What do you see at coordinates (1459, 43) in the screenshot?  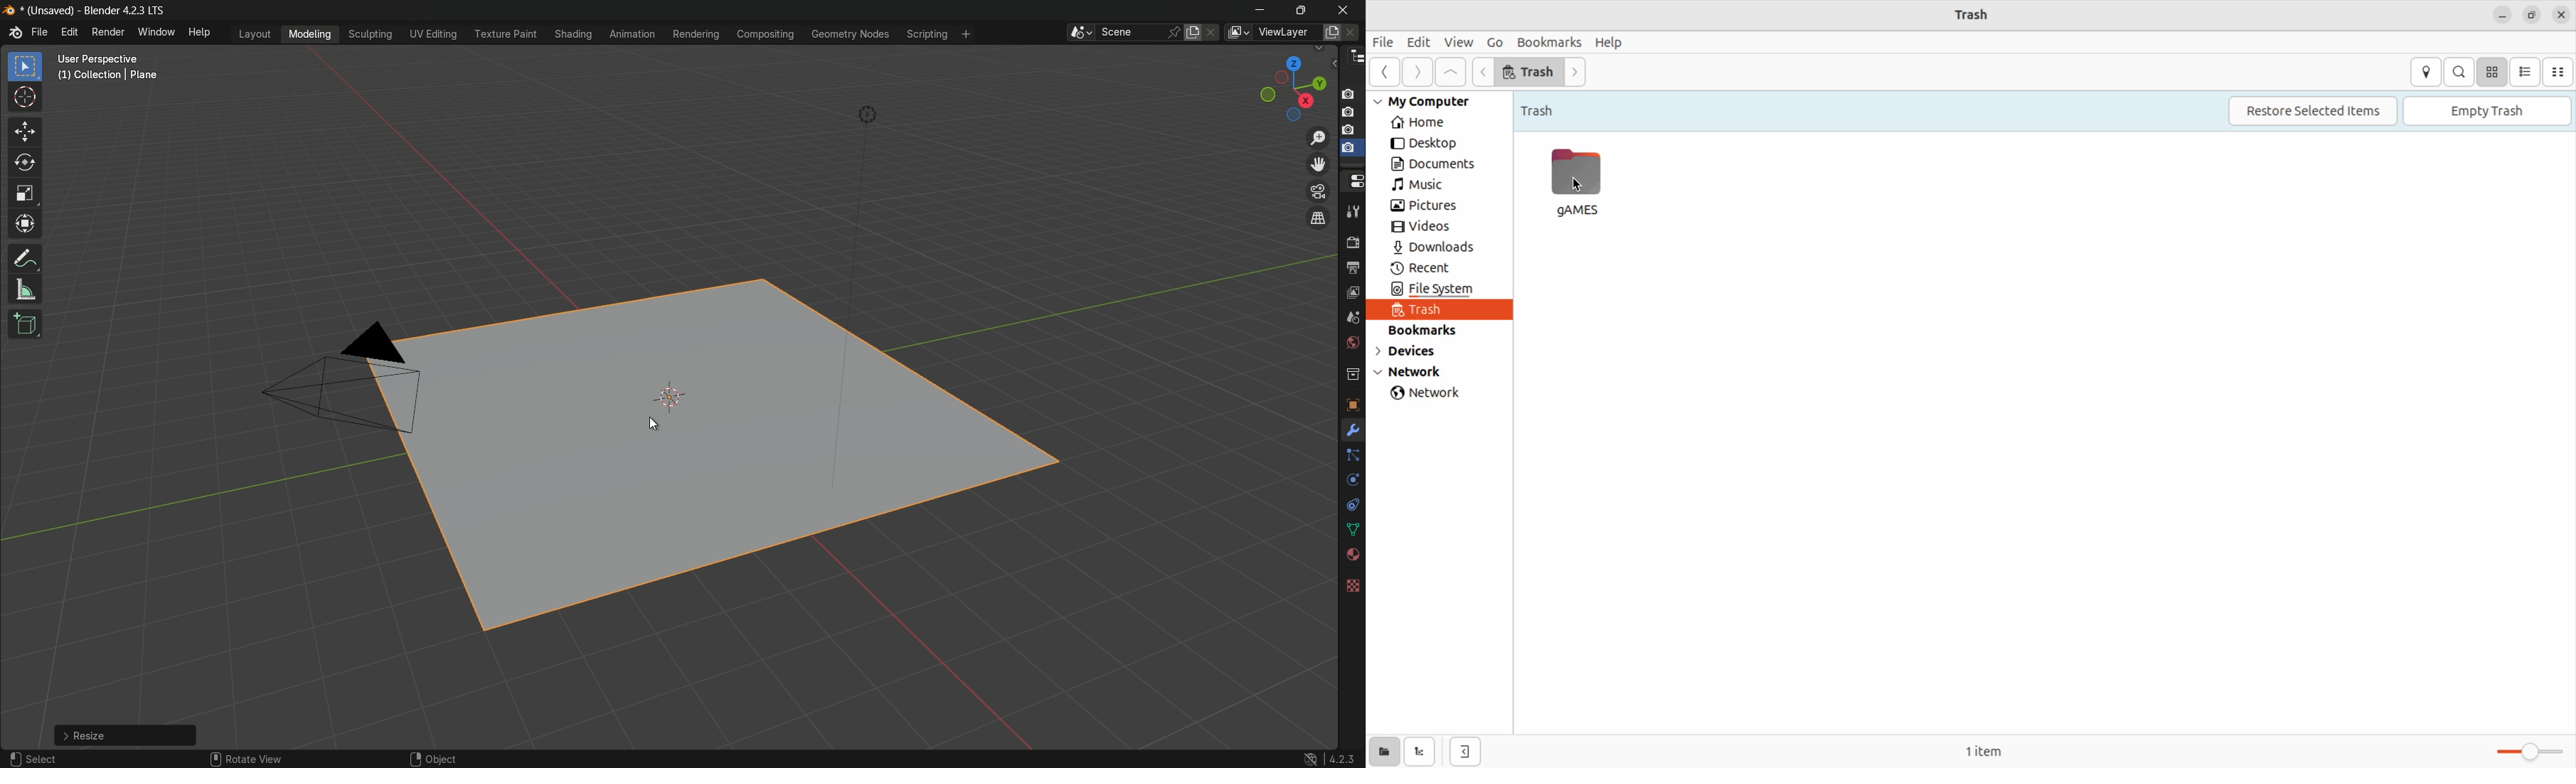 I see `view` at bounding box center [1459, 43].